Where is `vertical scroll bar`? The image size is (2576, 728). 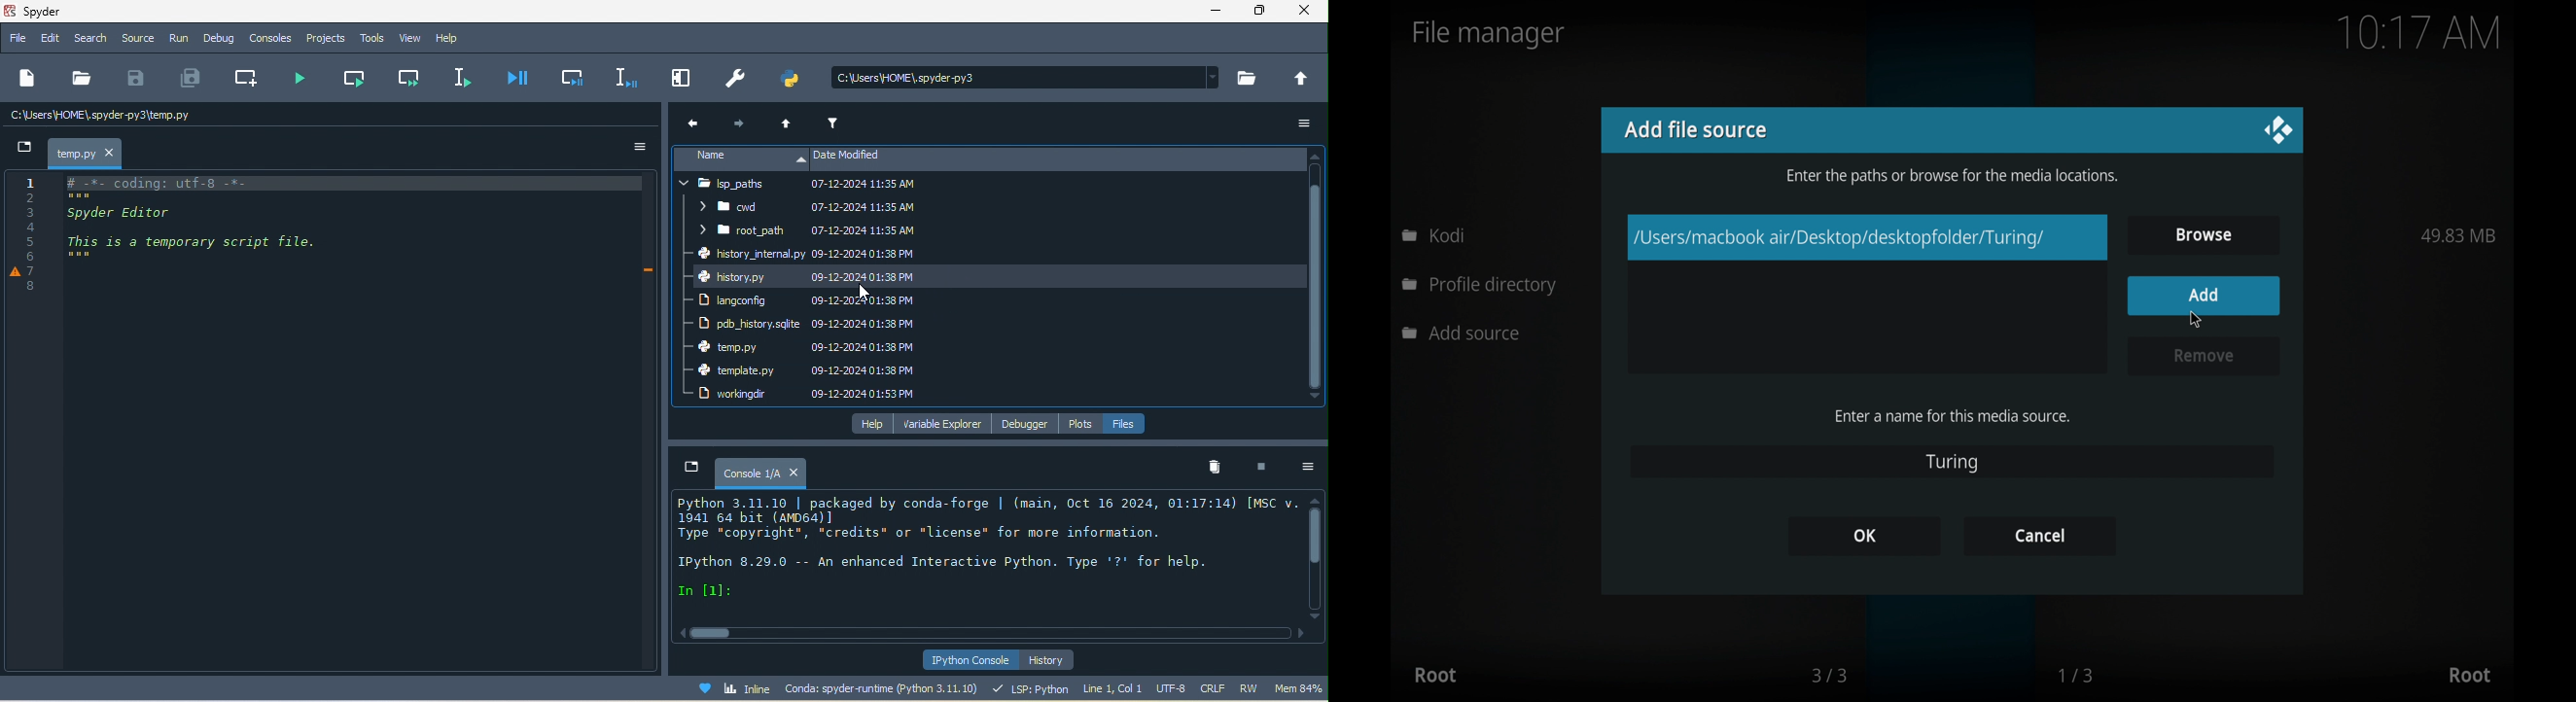 vertical scroll bar is located at coordinates (1317, 558).